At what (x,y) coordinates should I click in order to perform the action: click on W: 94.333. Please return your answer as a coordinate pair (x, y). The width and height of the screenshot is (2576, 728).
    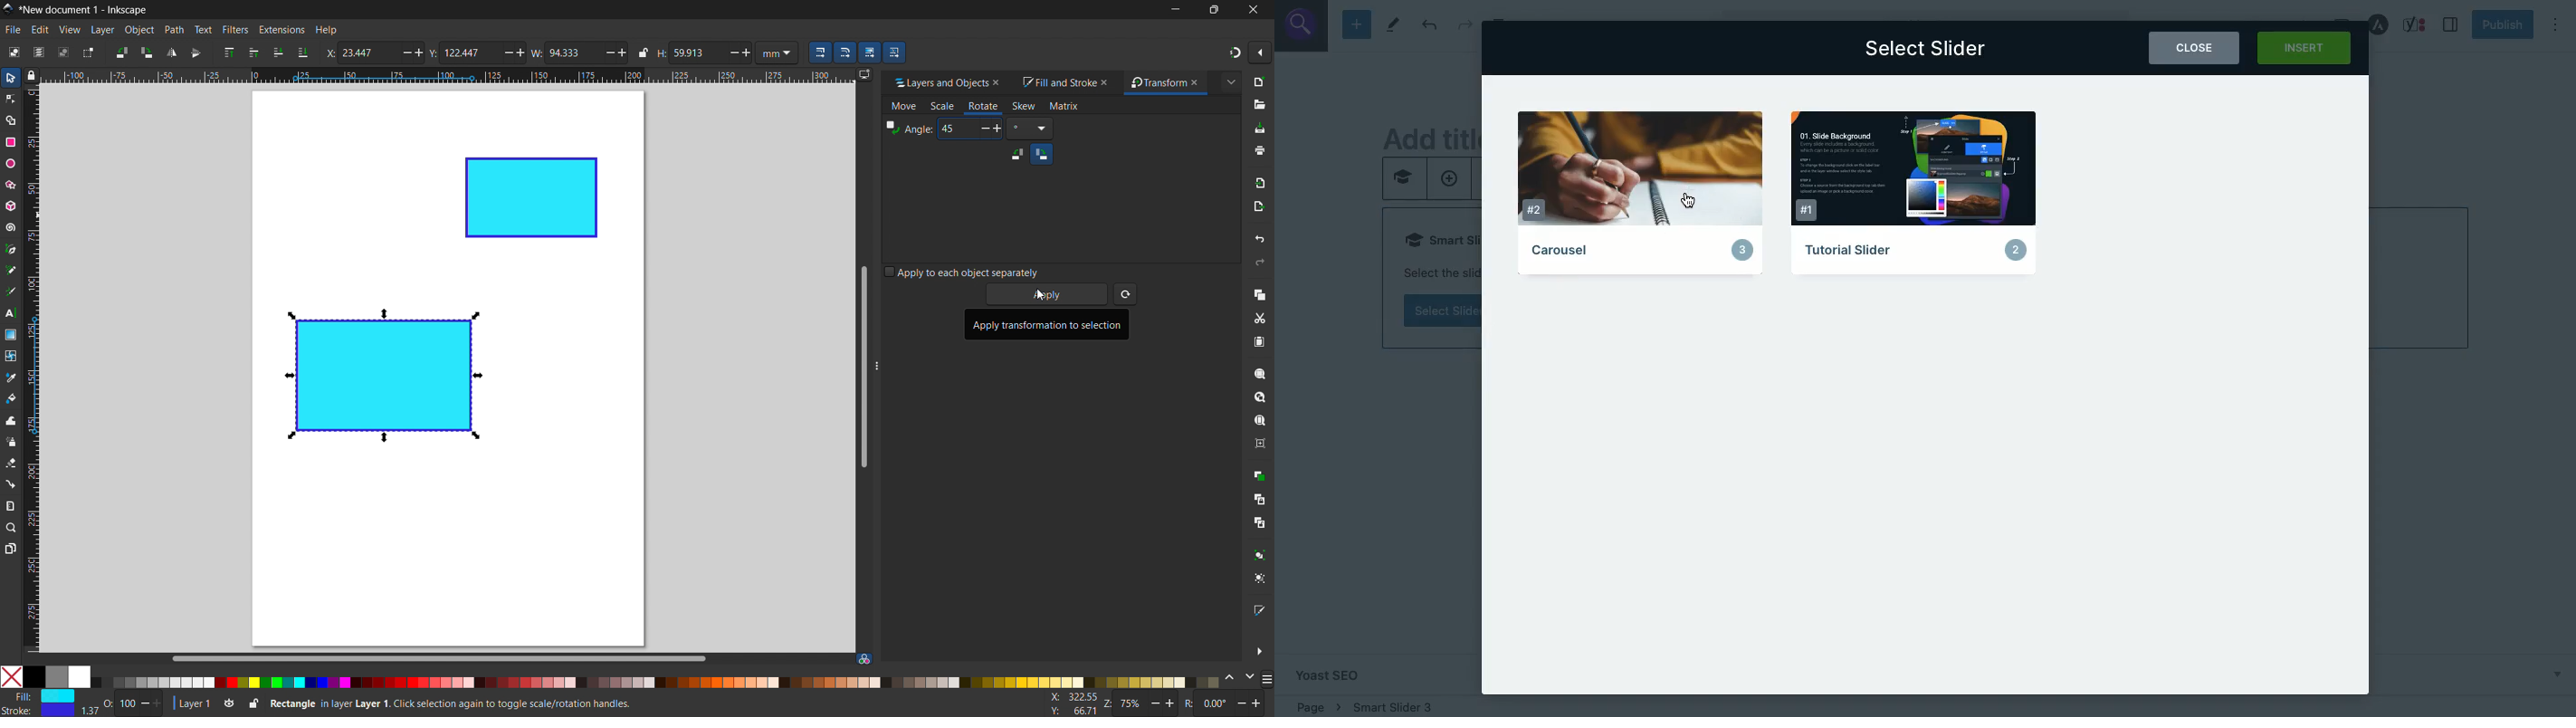
    Looking at the image, I should click on (563, 52).